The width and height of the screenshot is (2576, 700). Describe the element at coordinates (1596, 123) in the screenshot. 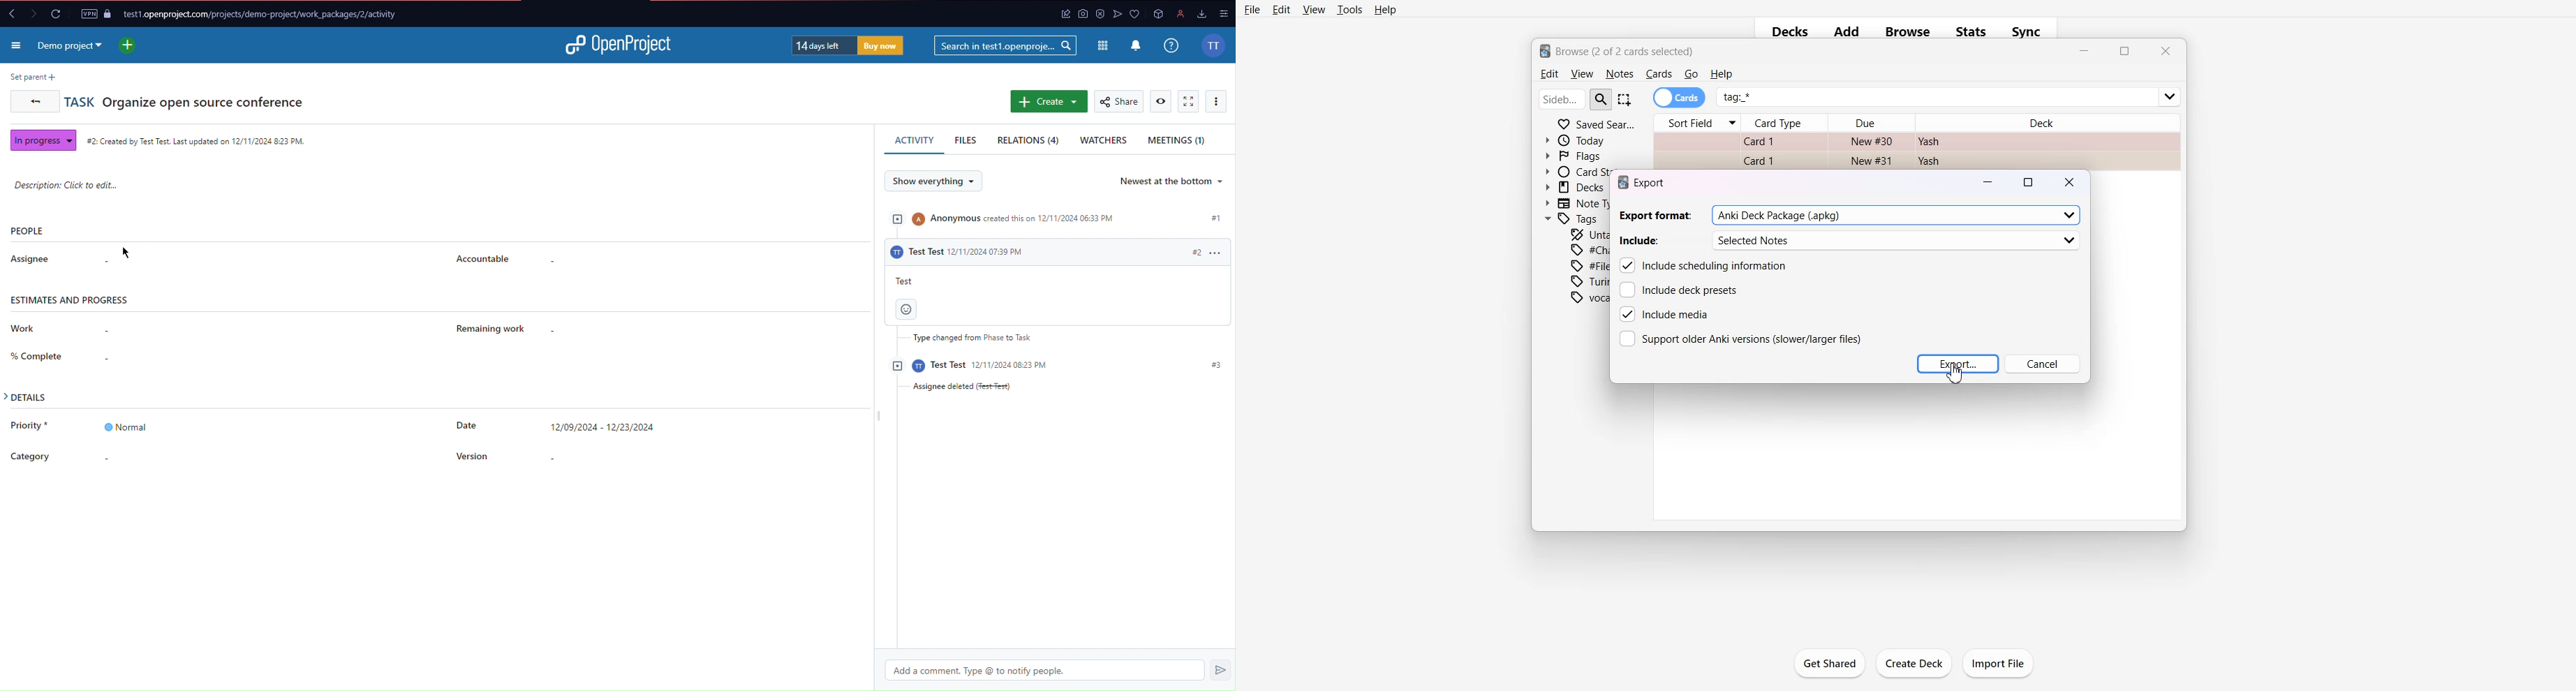

I see `Saved Search` at that location.